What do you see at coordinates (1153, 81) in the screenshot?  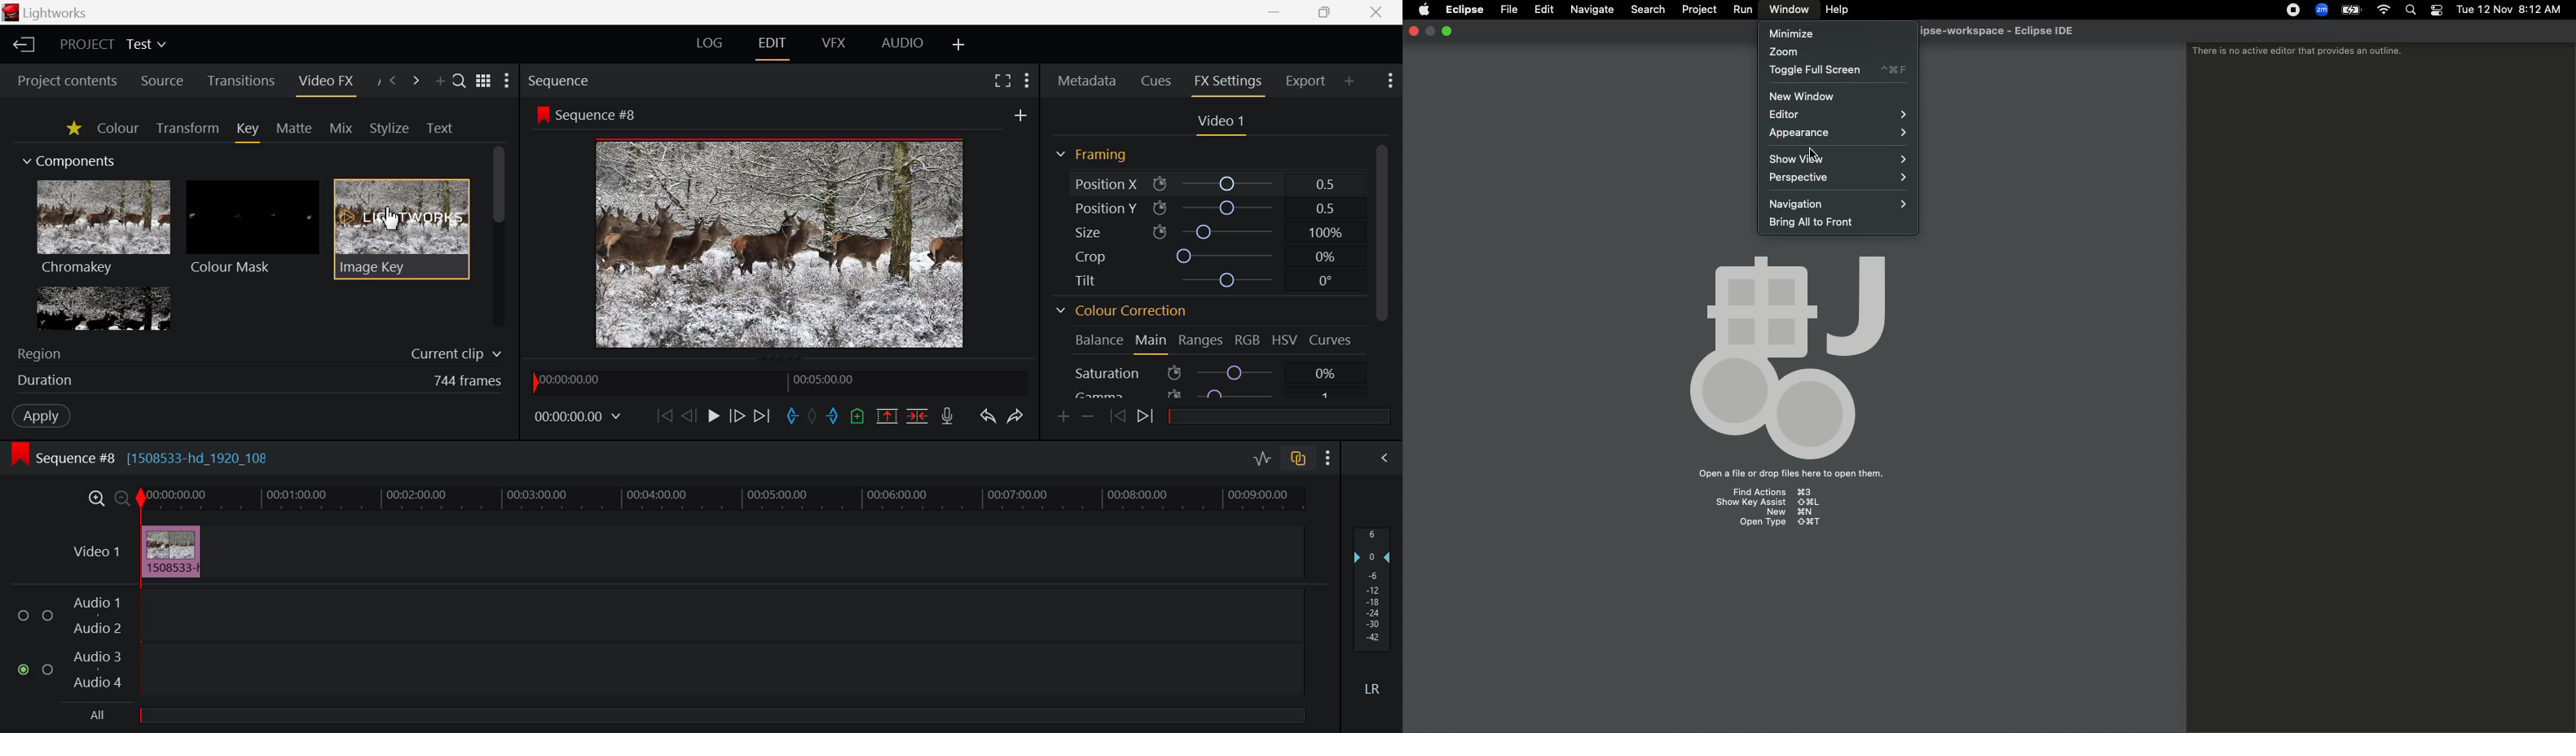 I see `Cues` at bounding box center [1153, 81].